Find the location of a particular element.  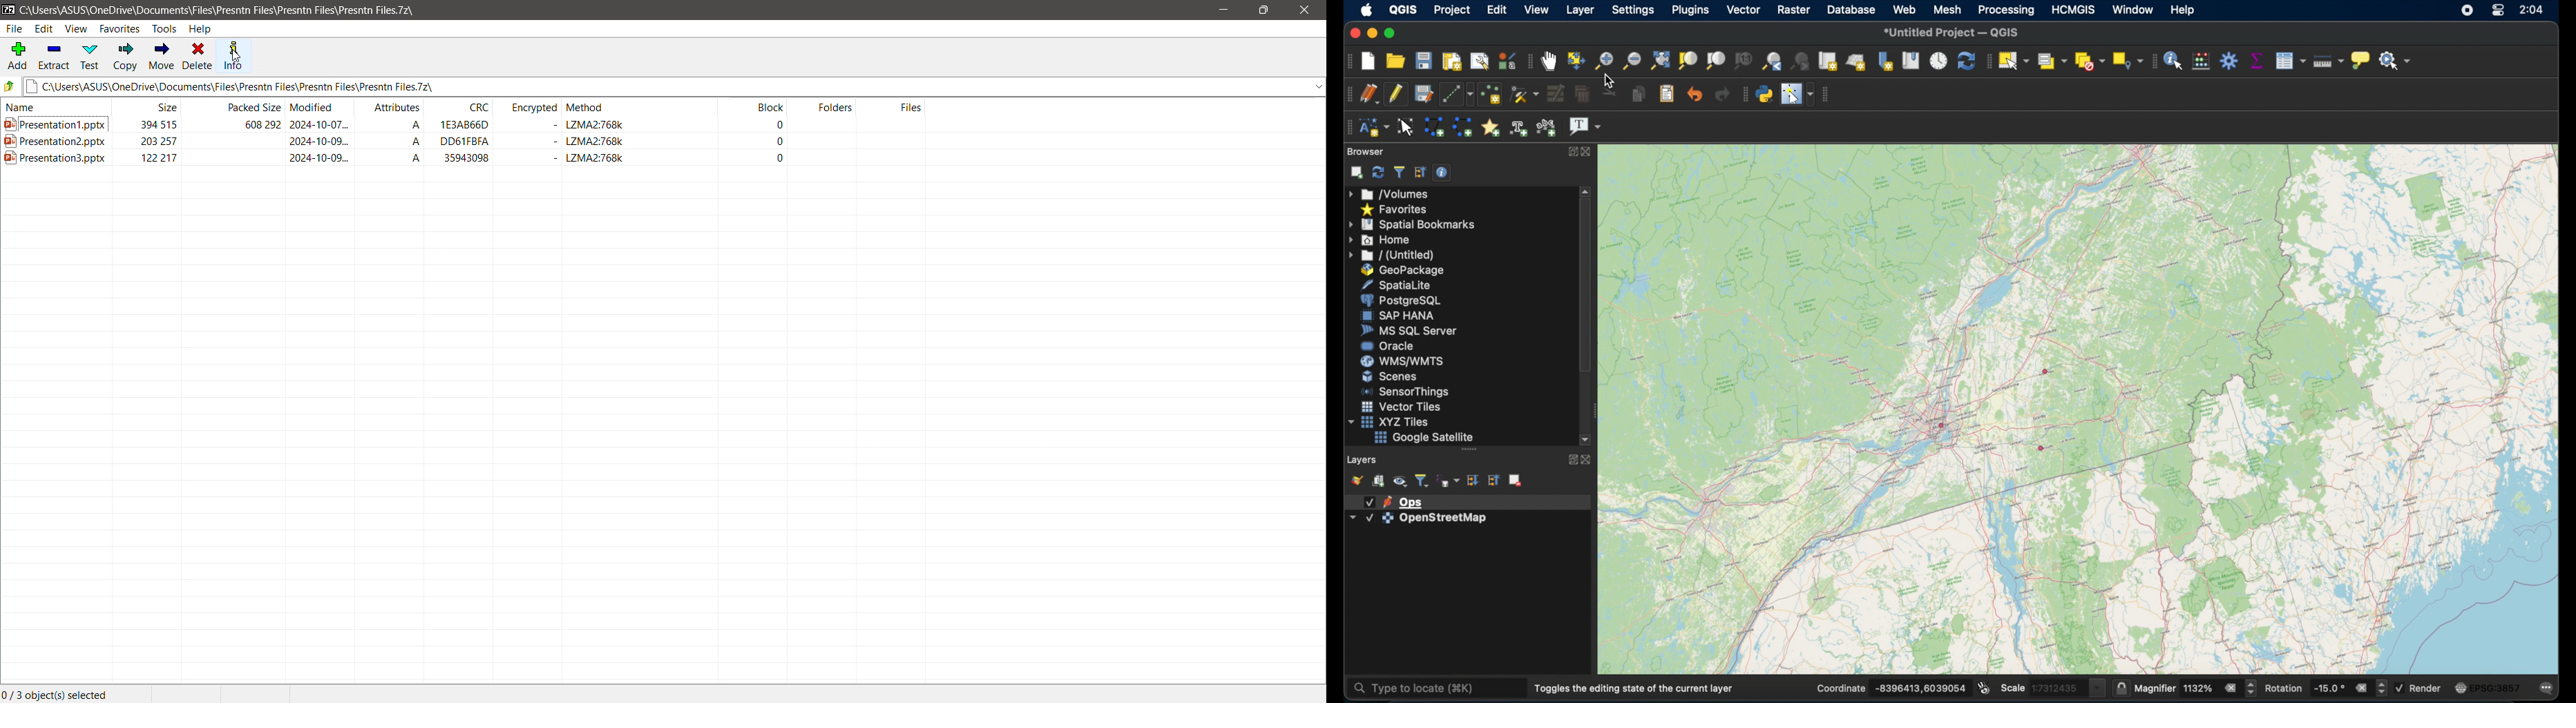

maximize is located at coordinates (1391, 34).